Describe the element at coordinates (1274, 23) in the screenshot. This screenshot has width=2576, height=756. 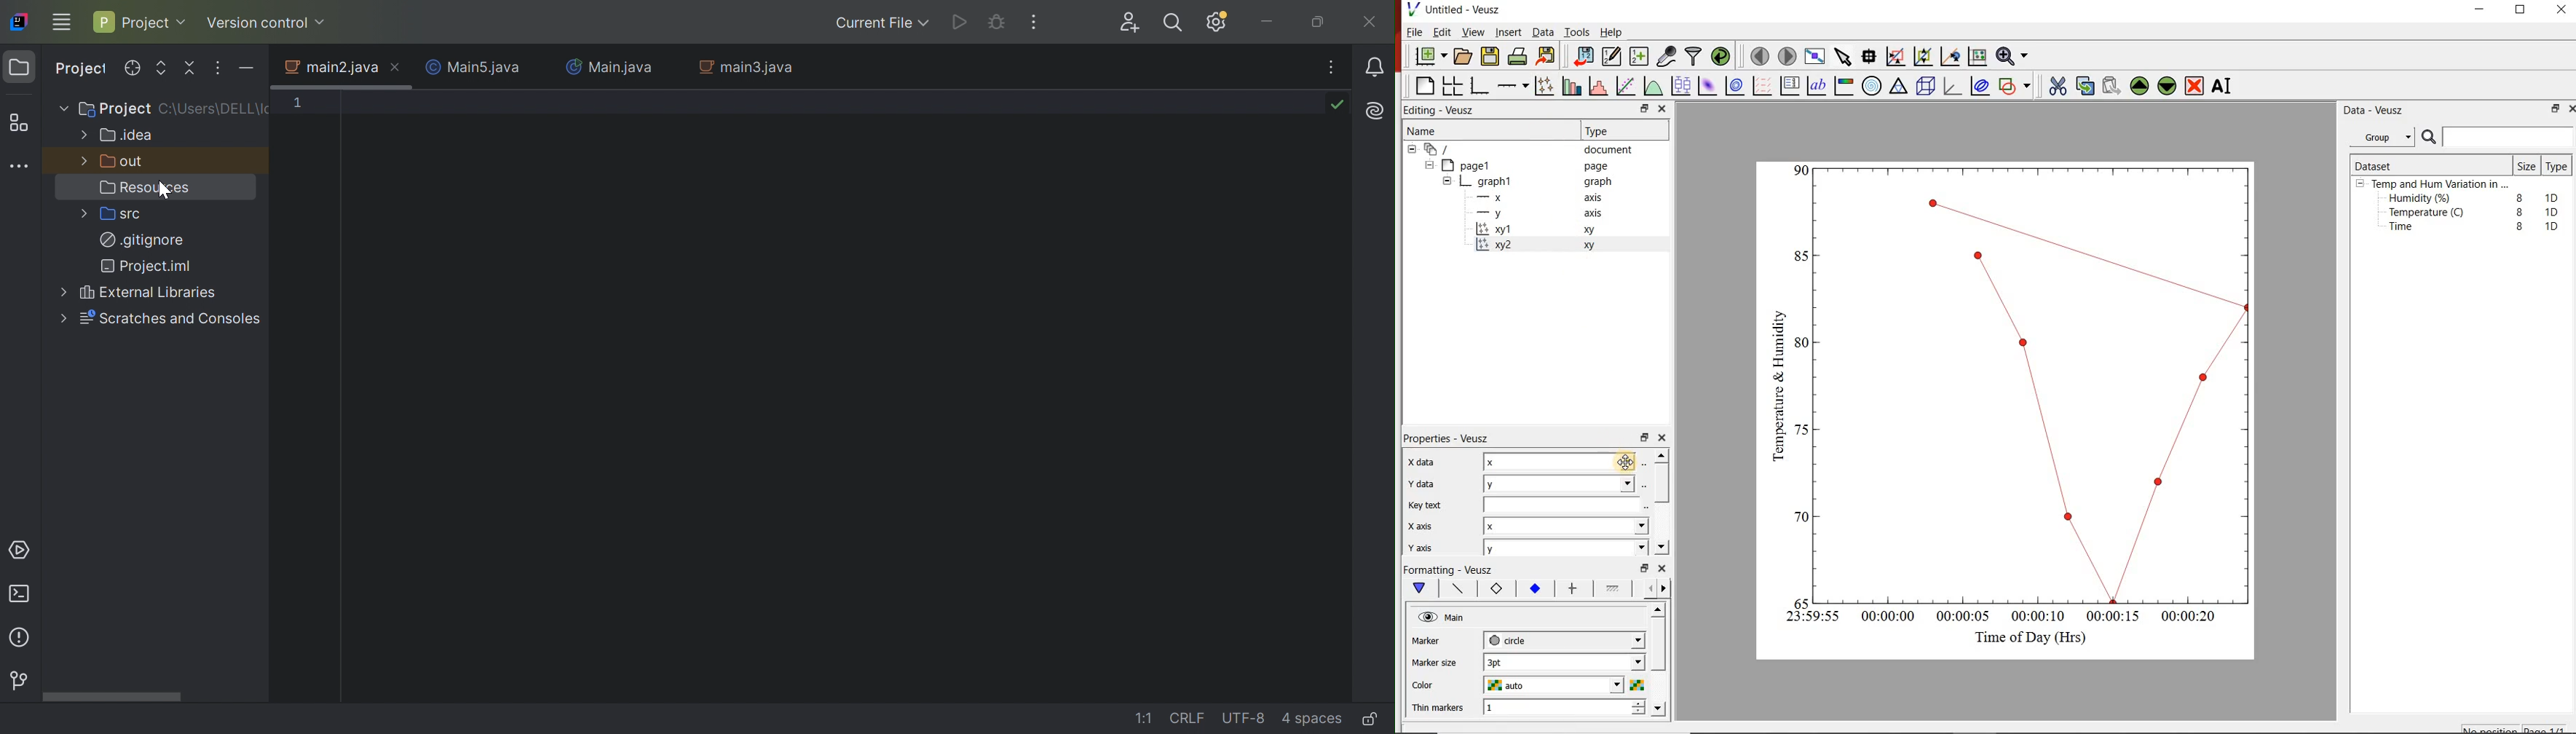
I see `Minimize` at that location.